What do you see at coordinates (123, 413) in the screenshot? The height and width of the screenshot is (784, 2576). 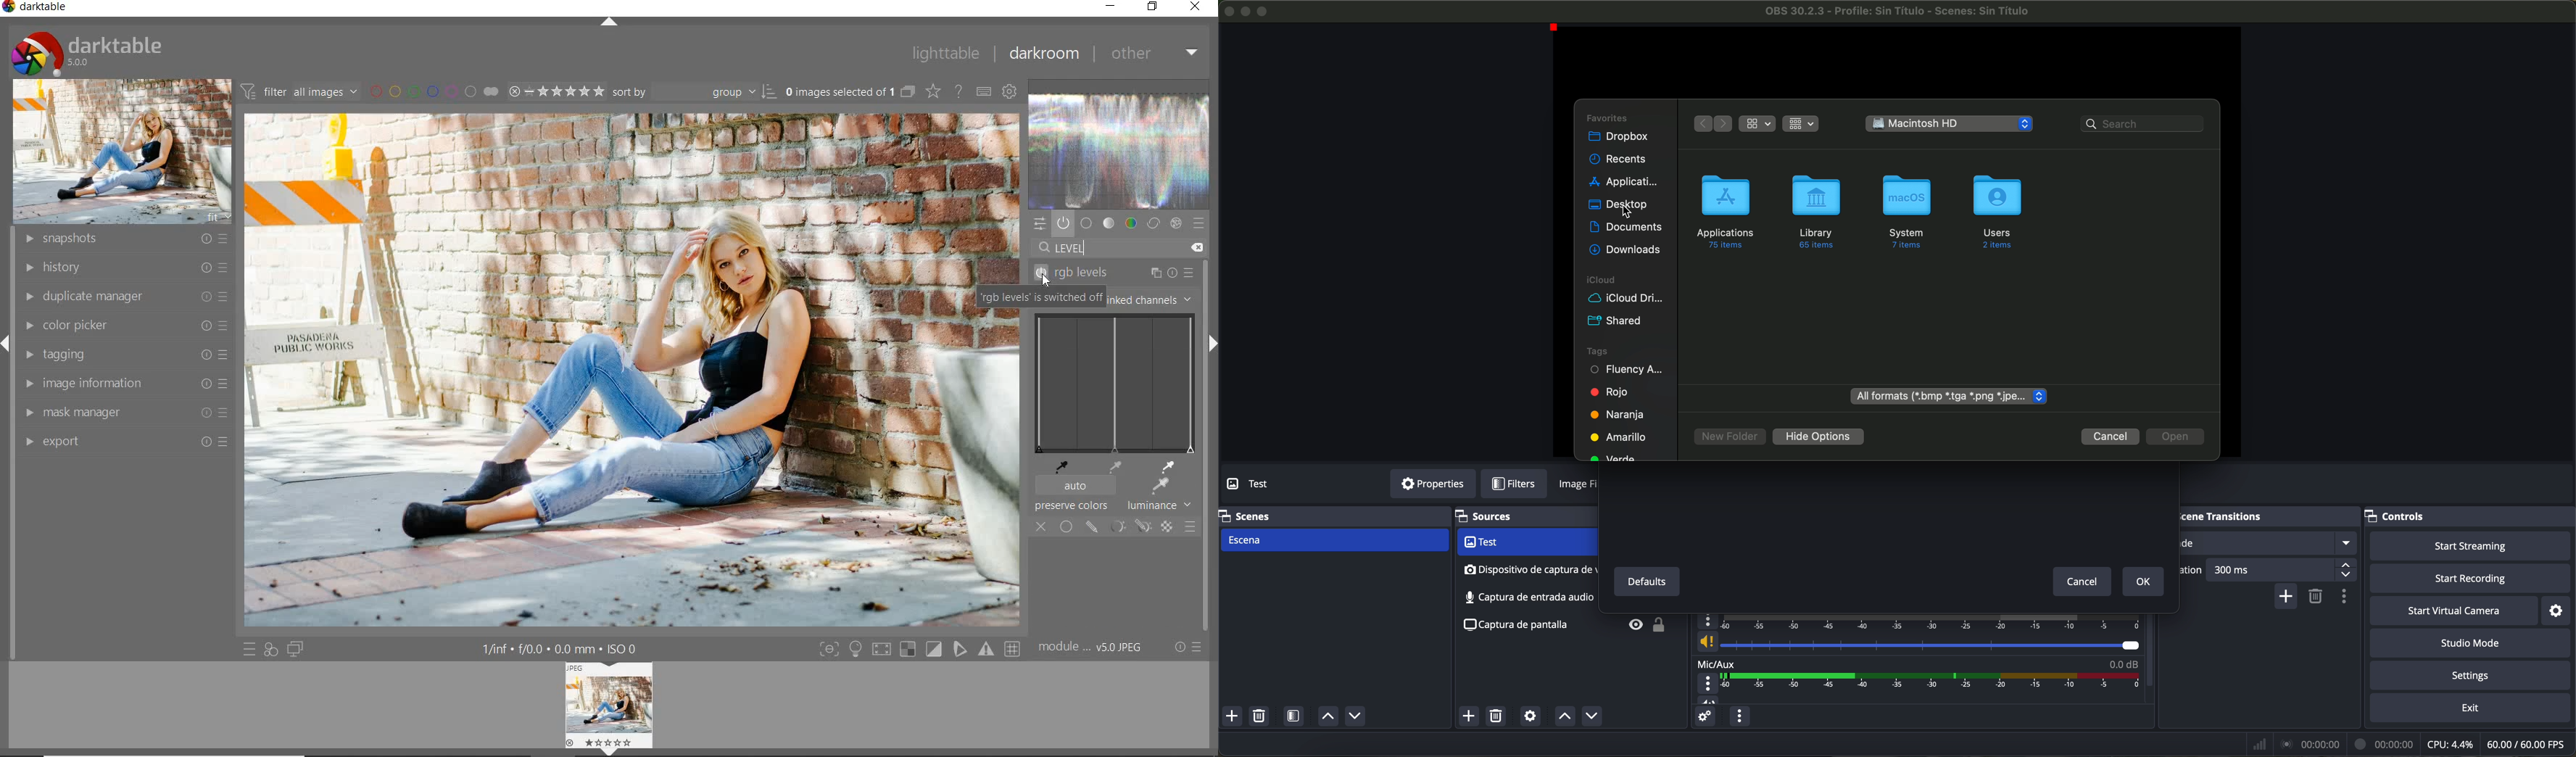 I see `mask manager` at bounding box center [123, 413].